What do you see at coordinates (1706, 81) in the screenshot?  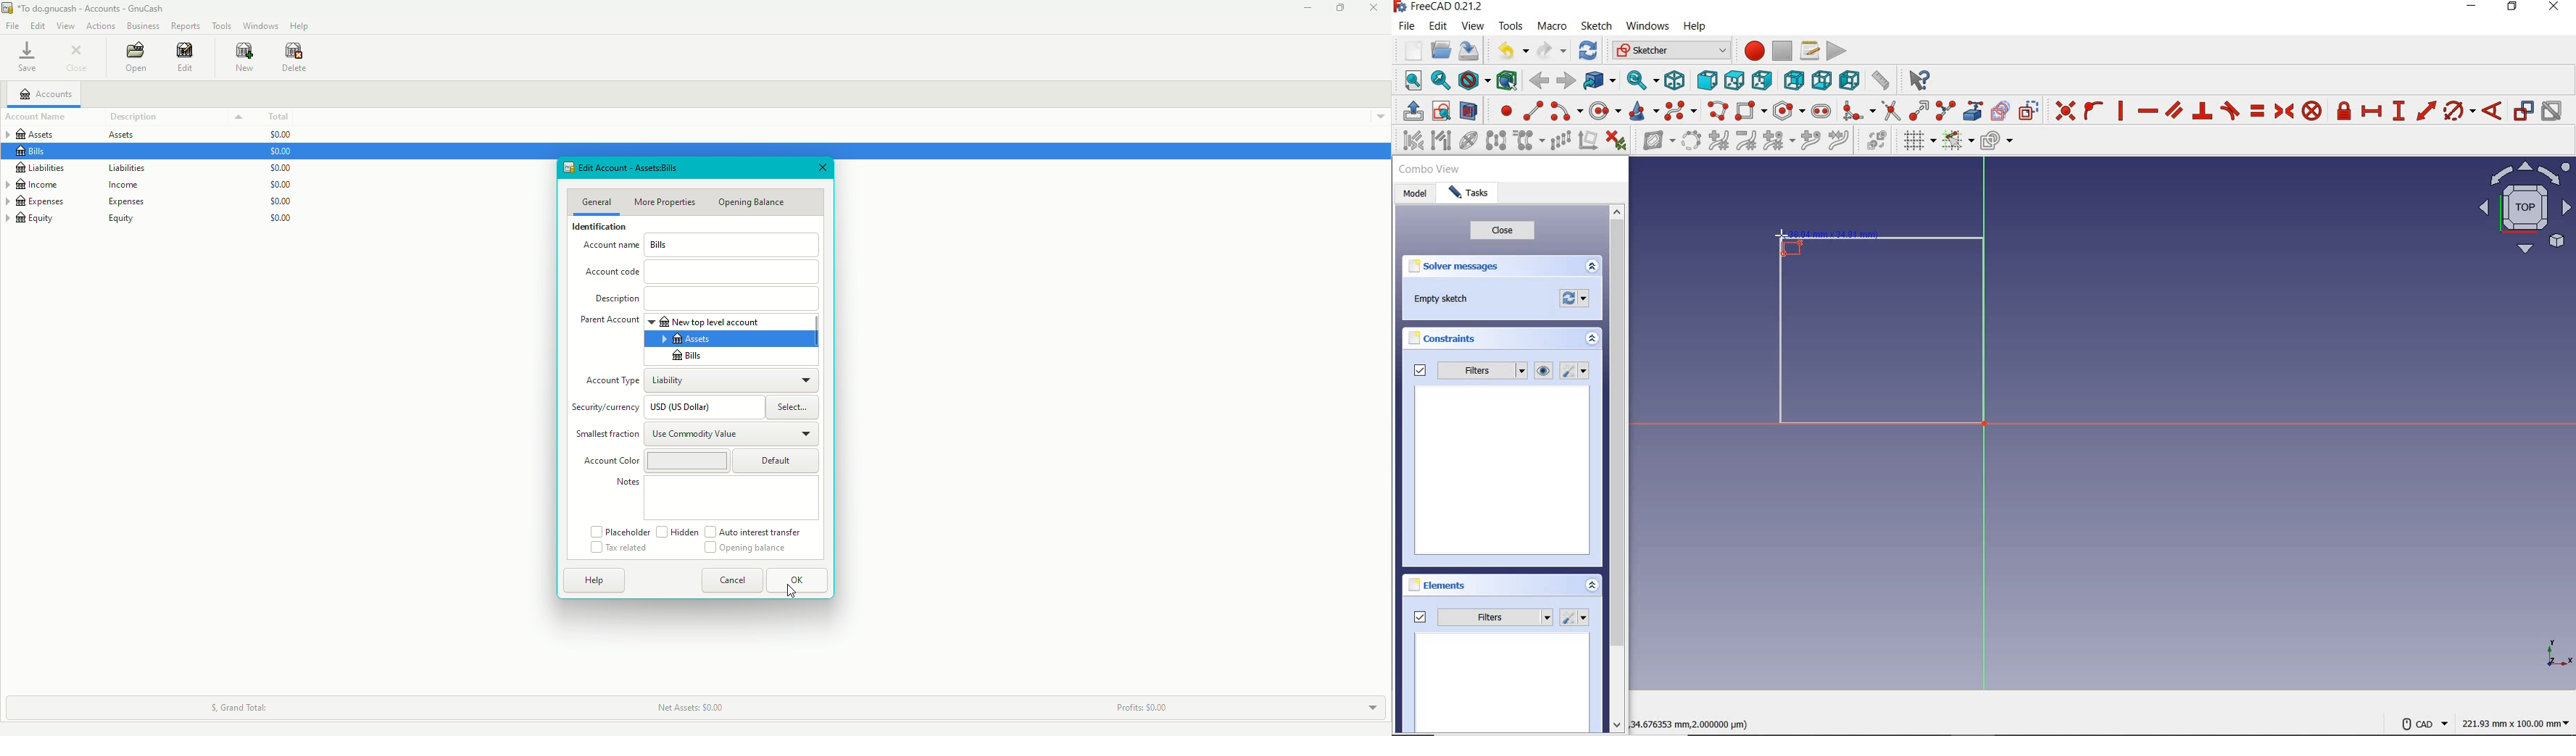 I see `front` at bounding box center [1706, 81].